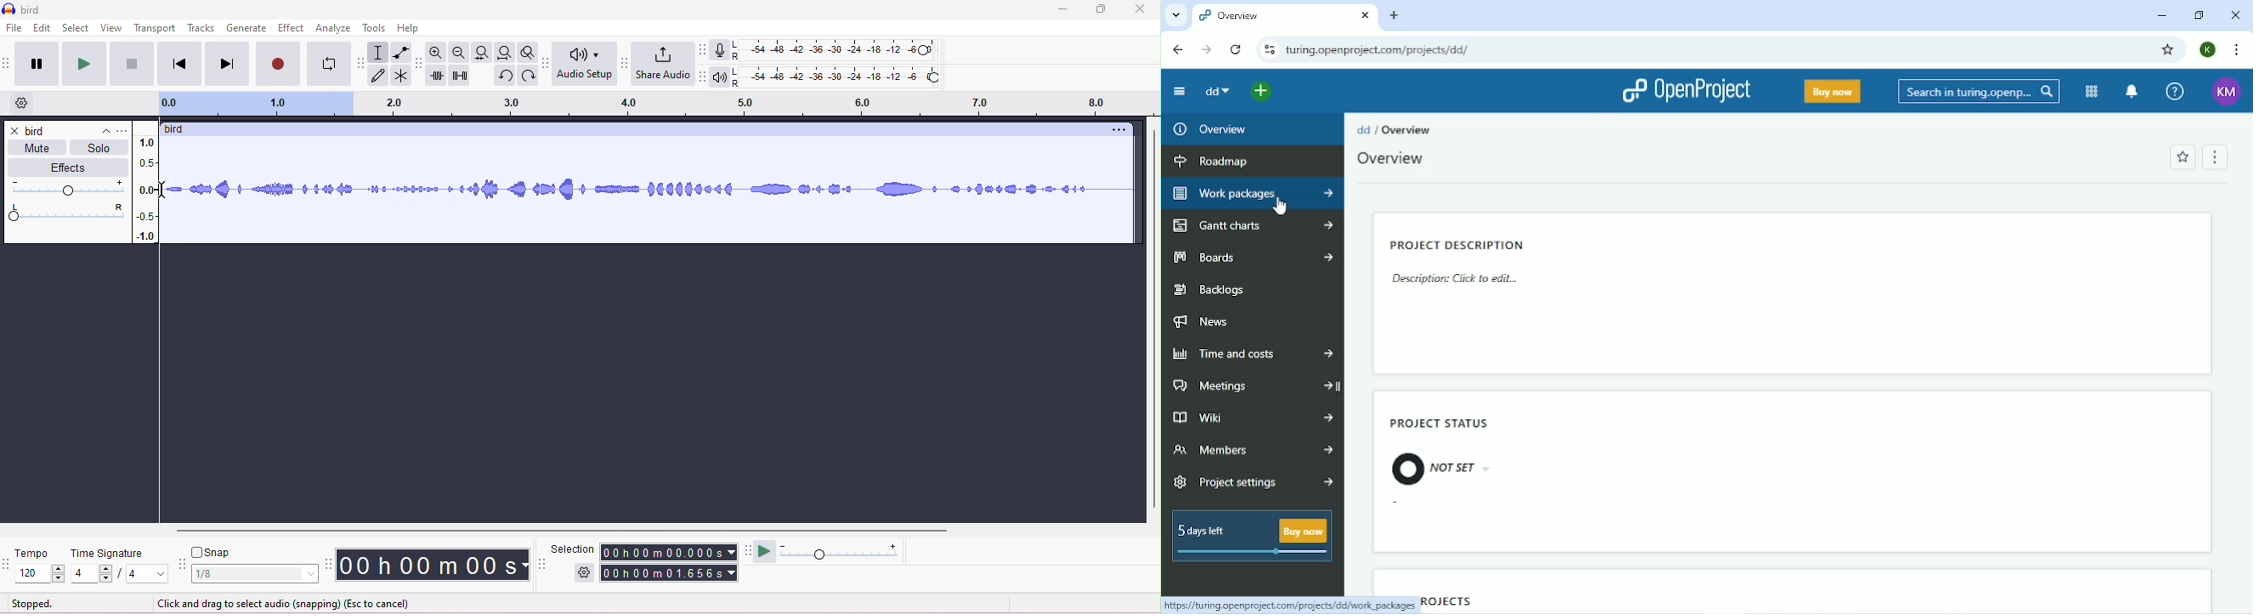 The height and width of the screenshot is (616, 2268). Describe the element at coordinates (22, 102) in the screenshot. I see `timeline options` at that location.